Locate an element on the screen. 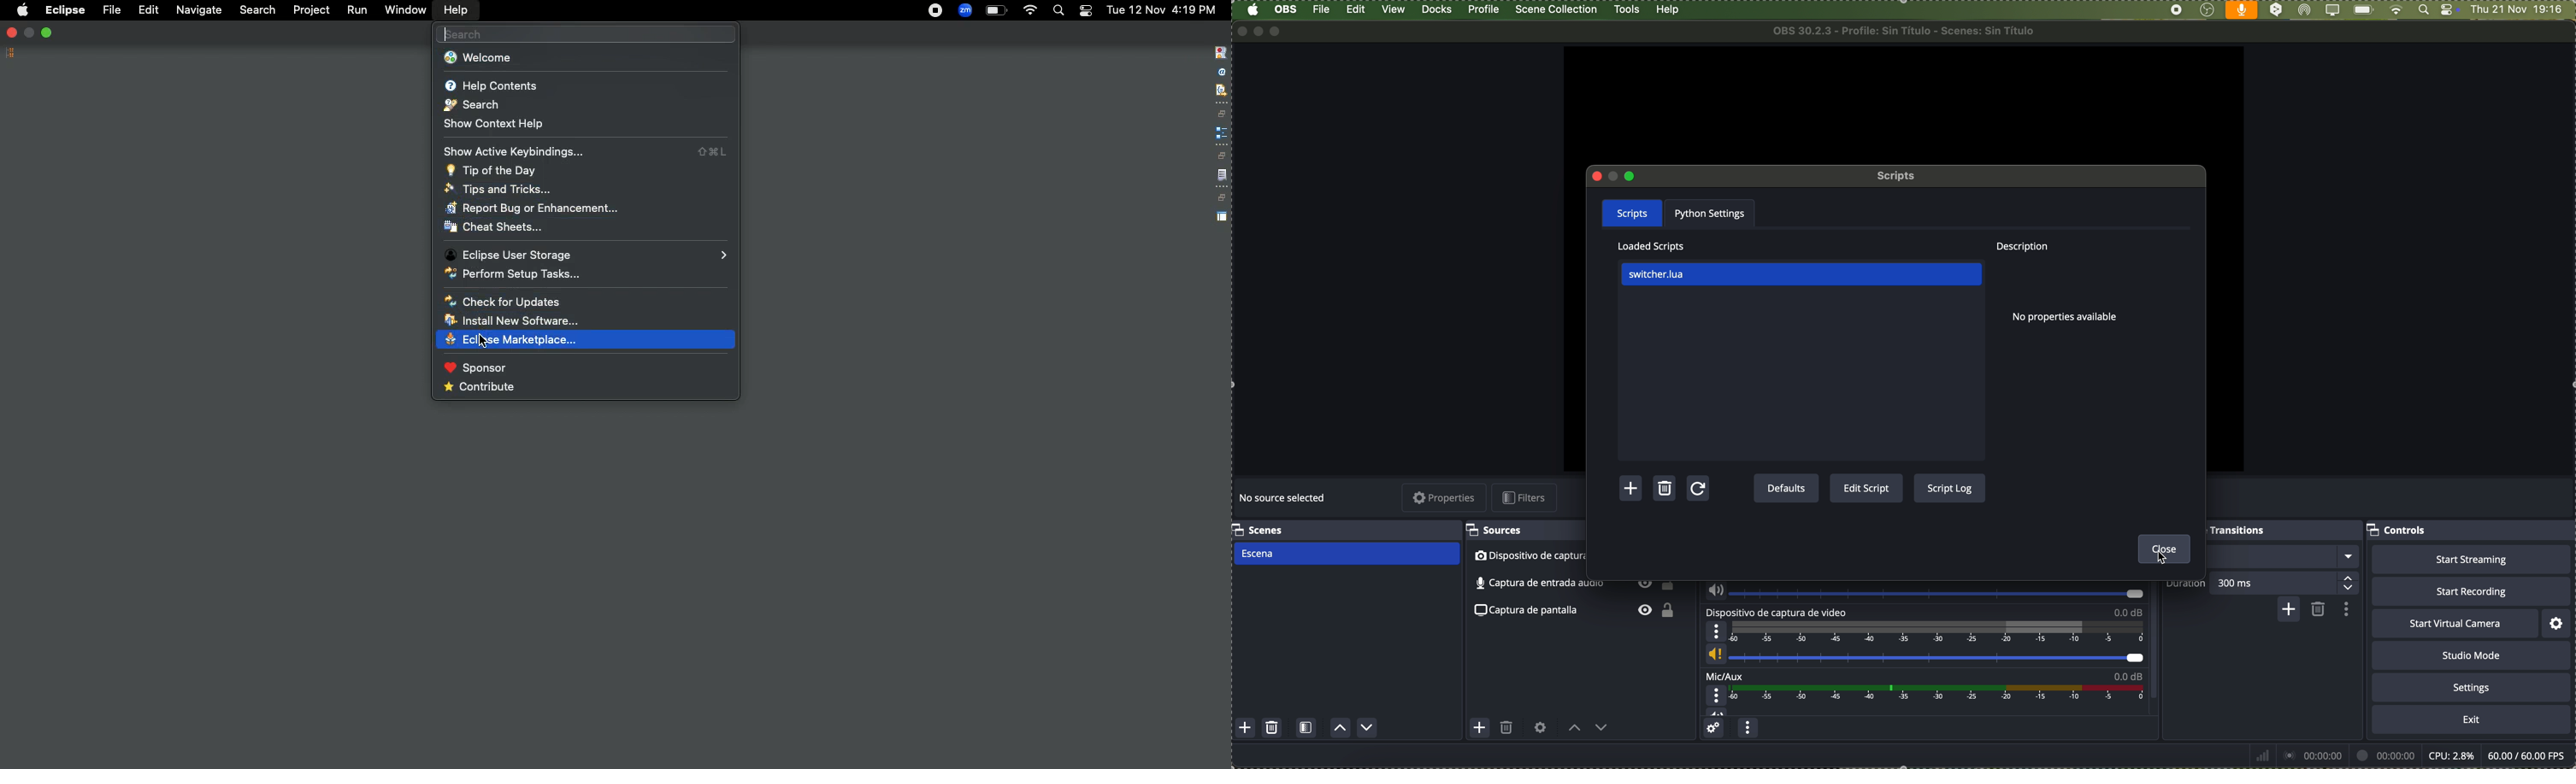  maximize program is located at coordinates (1279, 31).